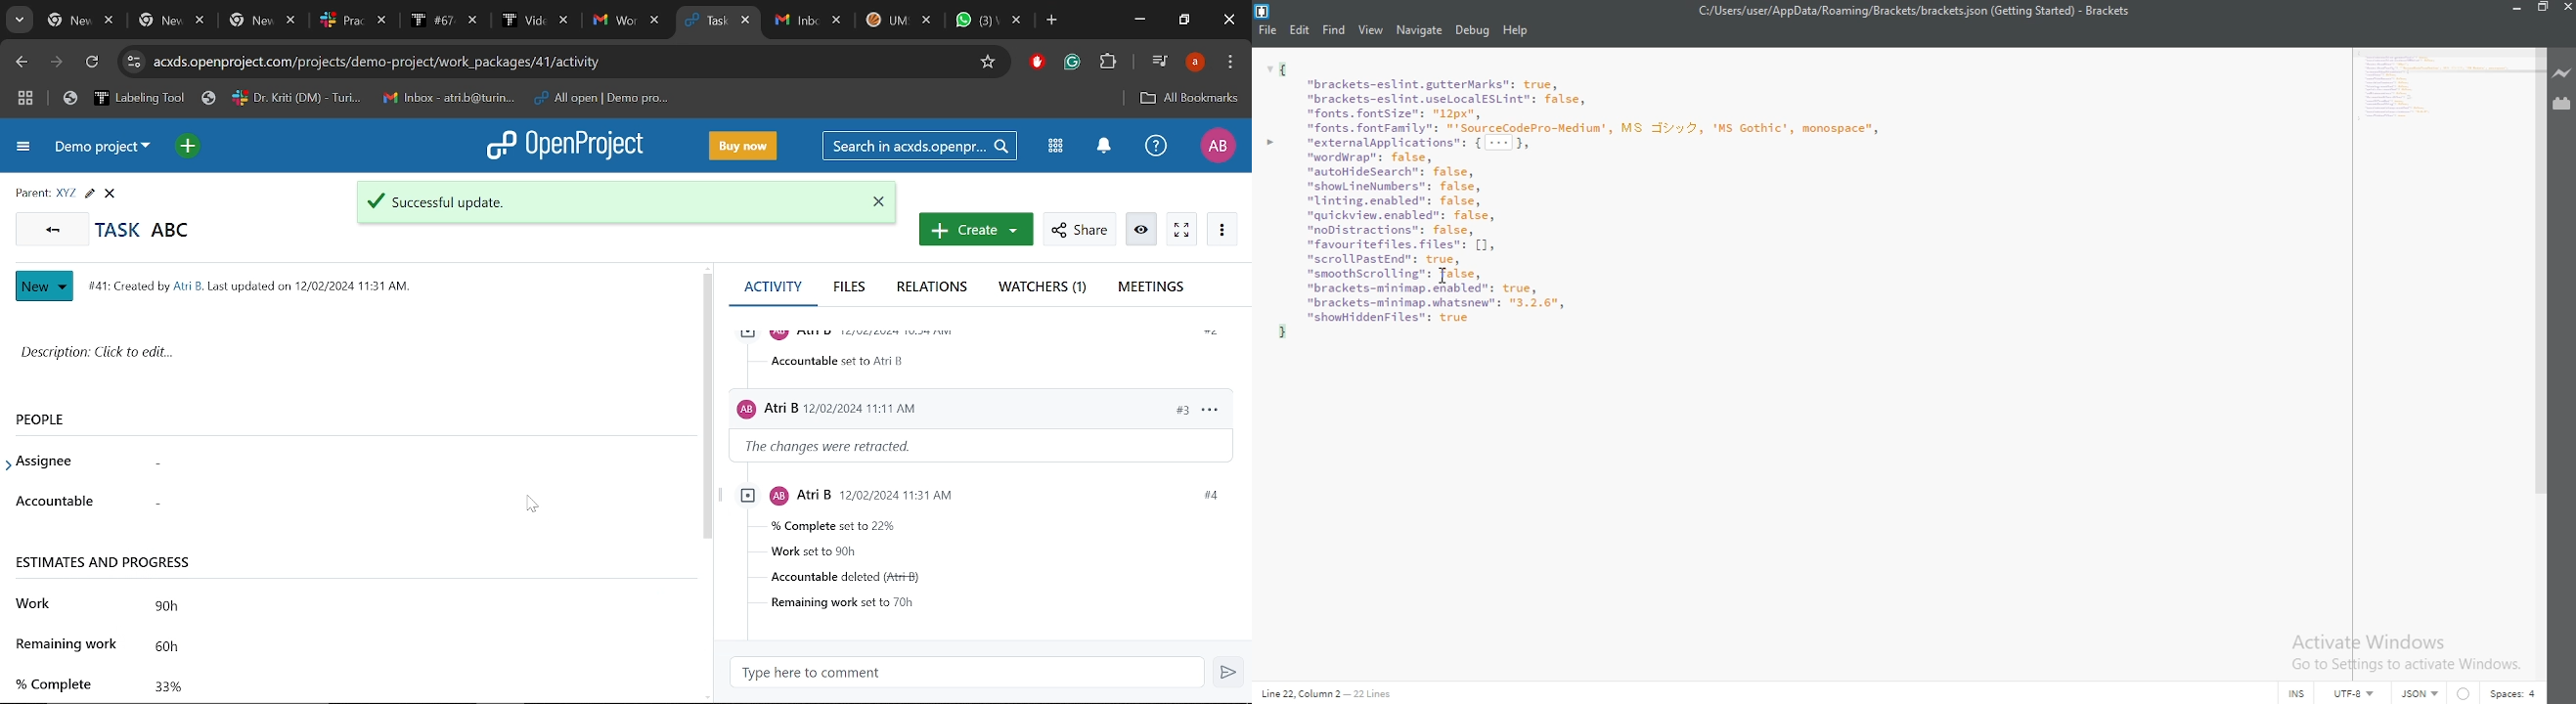 This screenshot has height=728, width=2576. I want to click on no linter available, so click(2464, 694).